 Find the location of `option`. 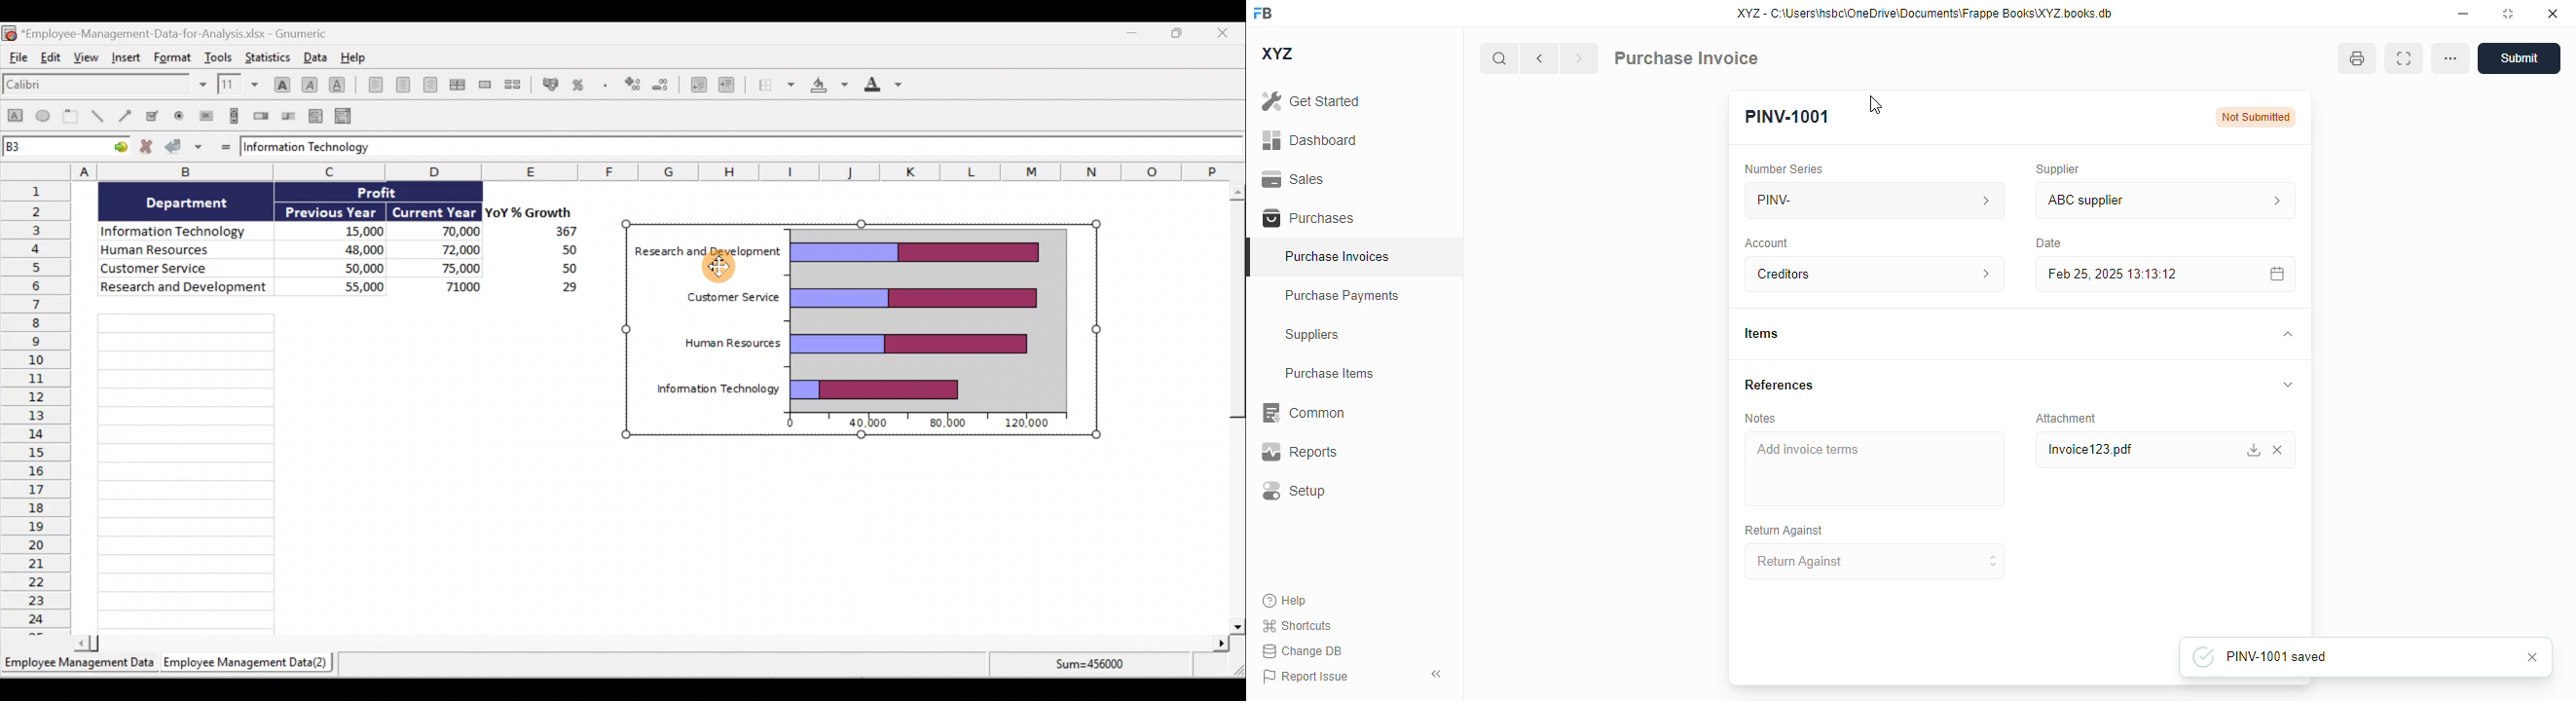

option is located at coordinates (2450, 58).